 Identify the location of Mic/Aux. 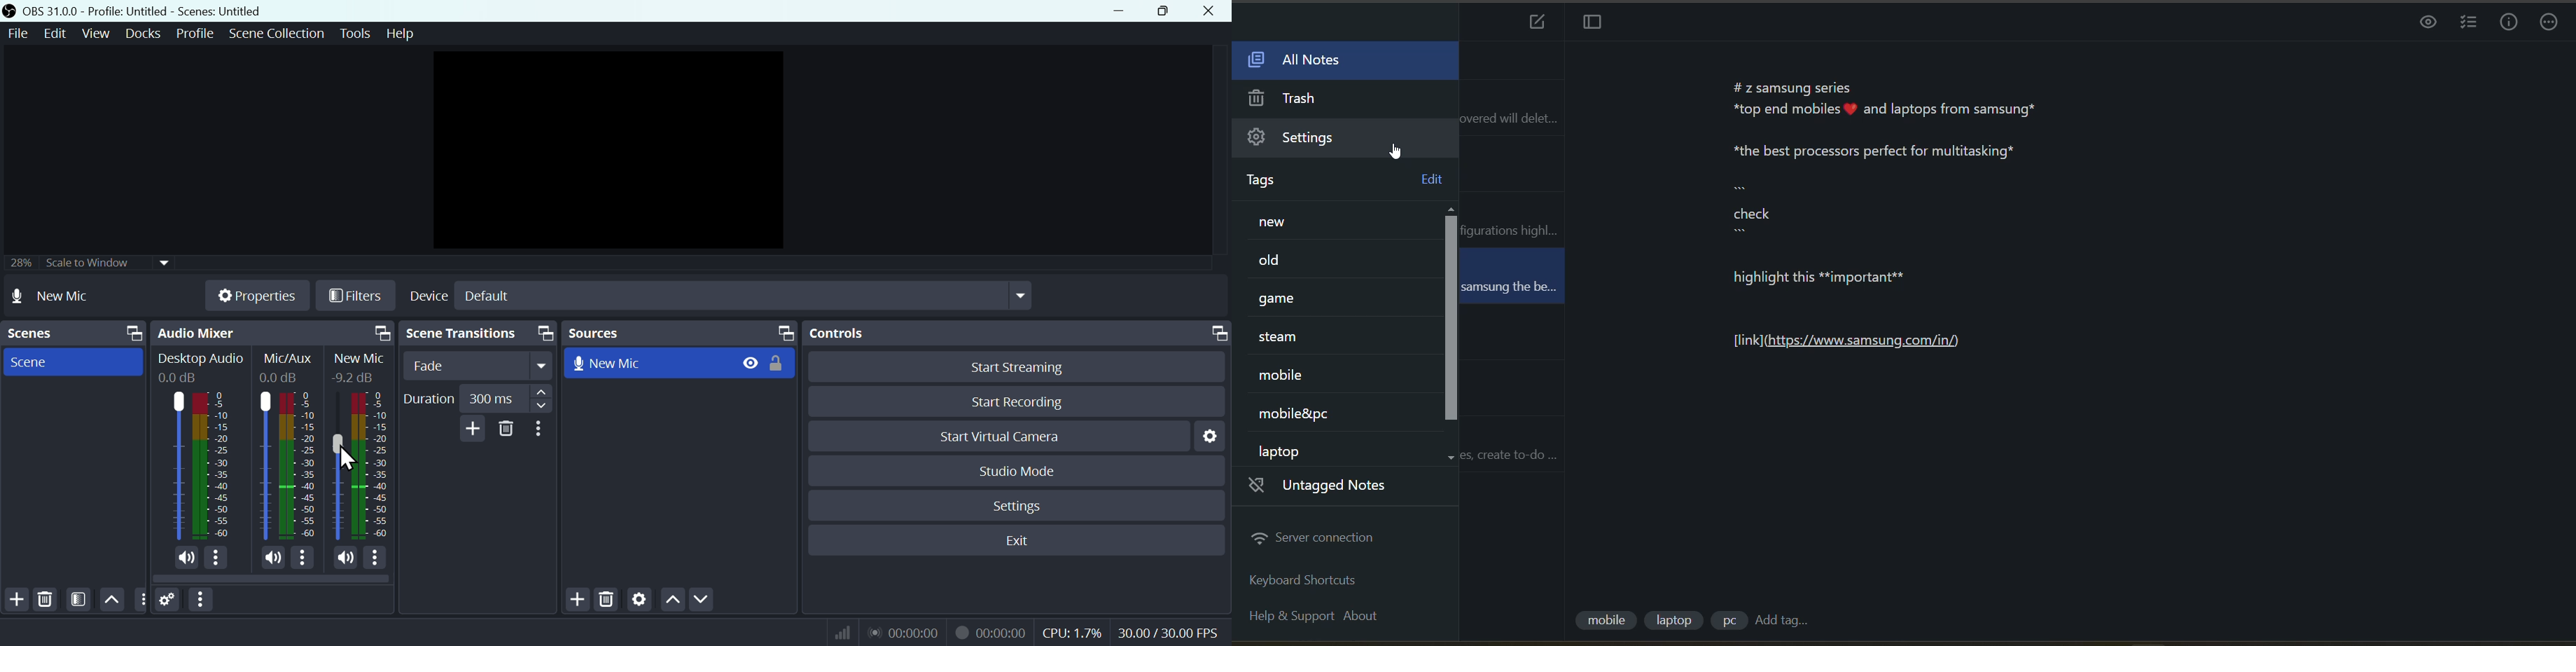
(264, 465).